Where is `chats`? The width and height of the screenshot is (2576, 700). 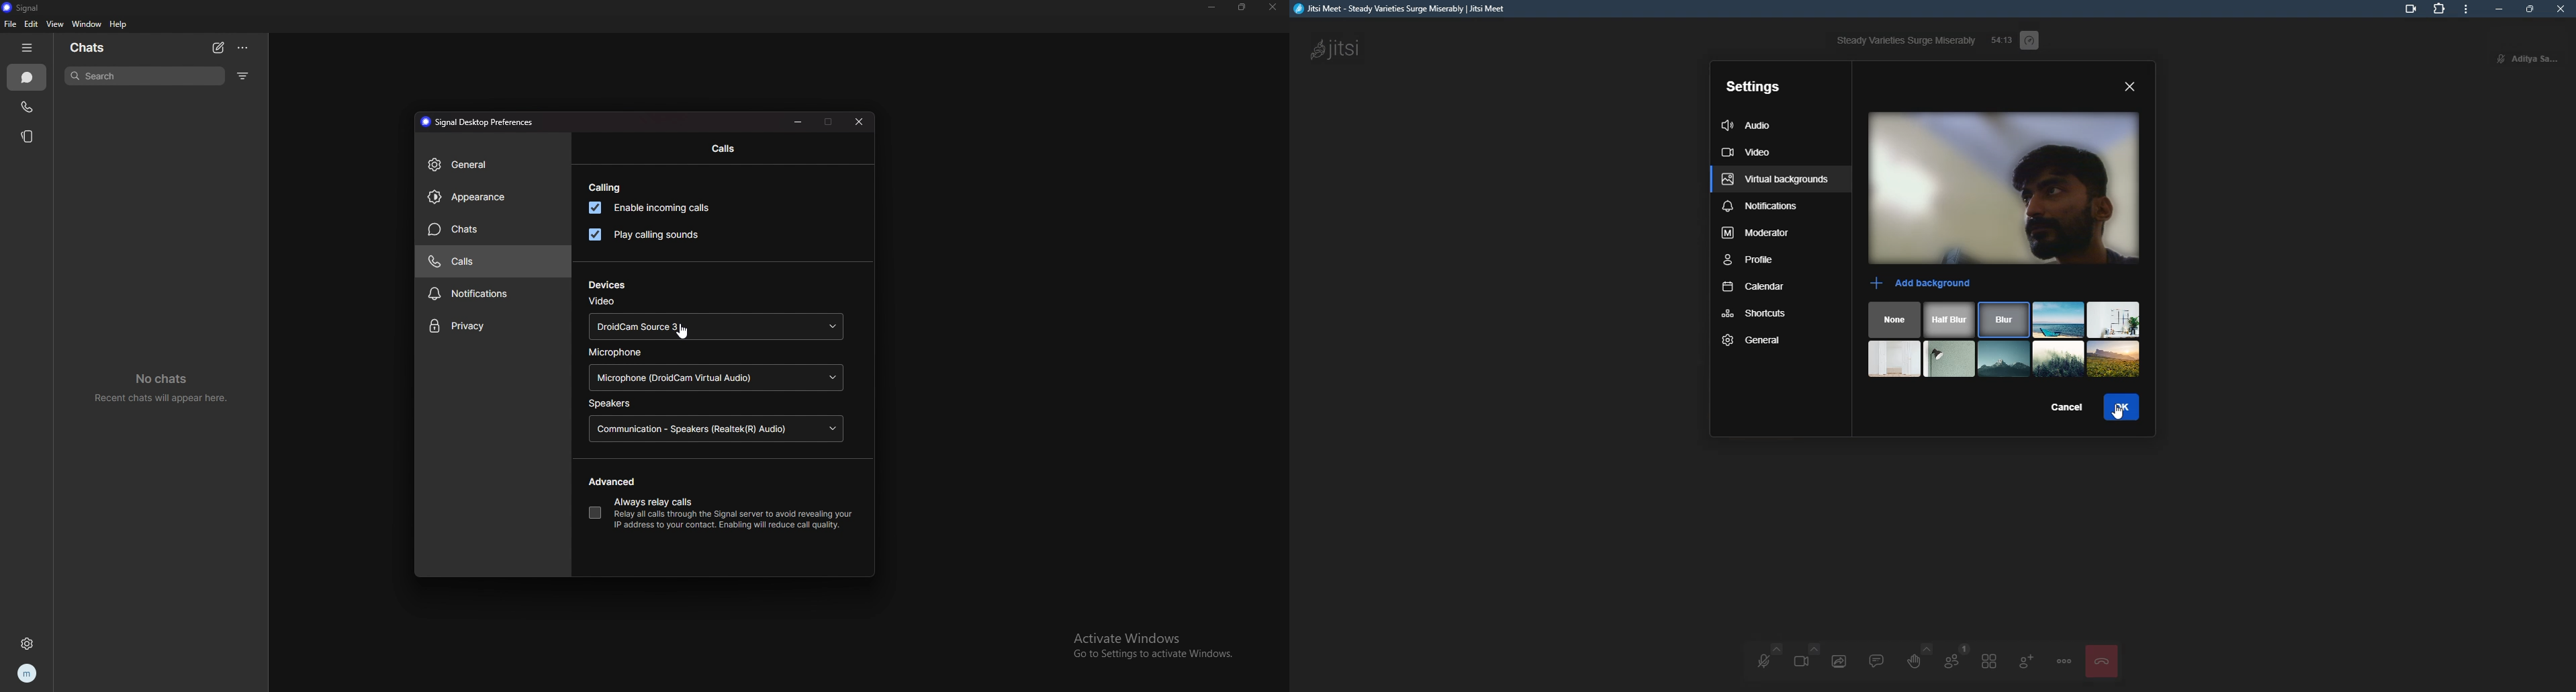 chats is located at coordinates (494, 228).